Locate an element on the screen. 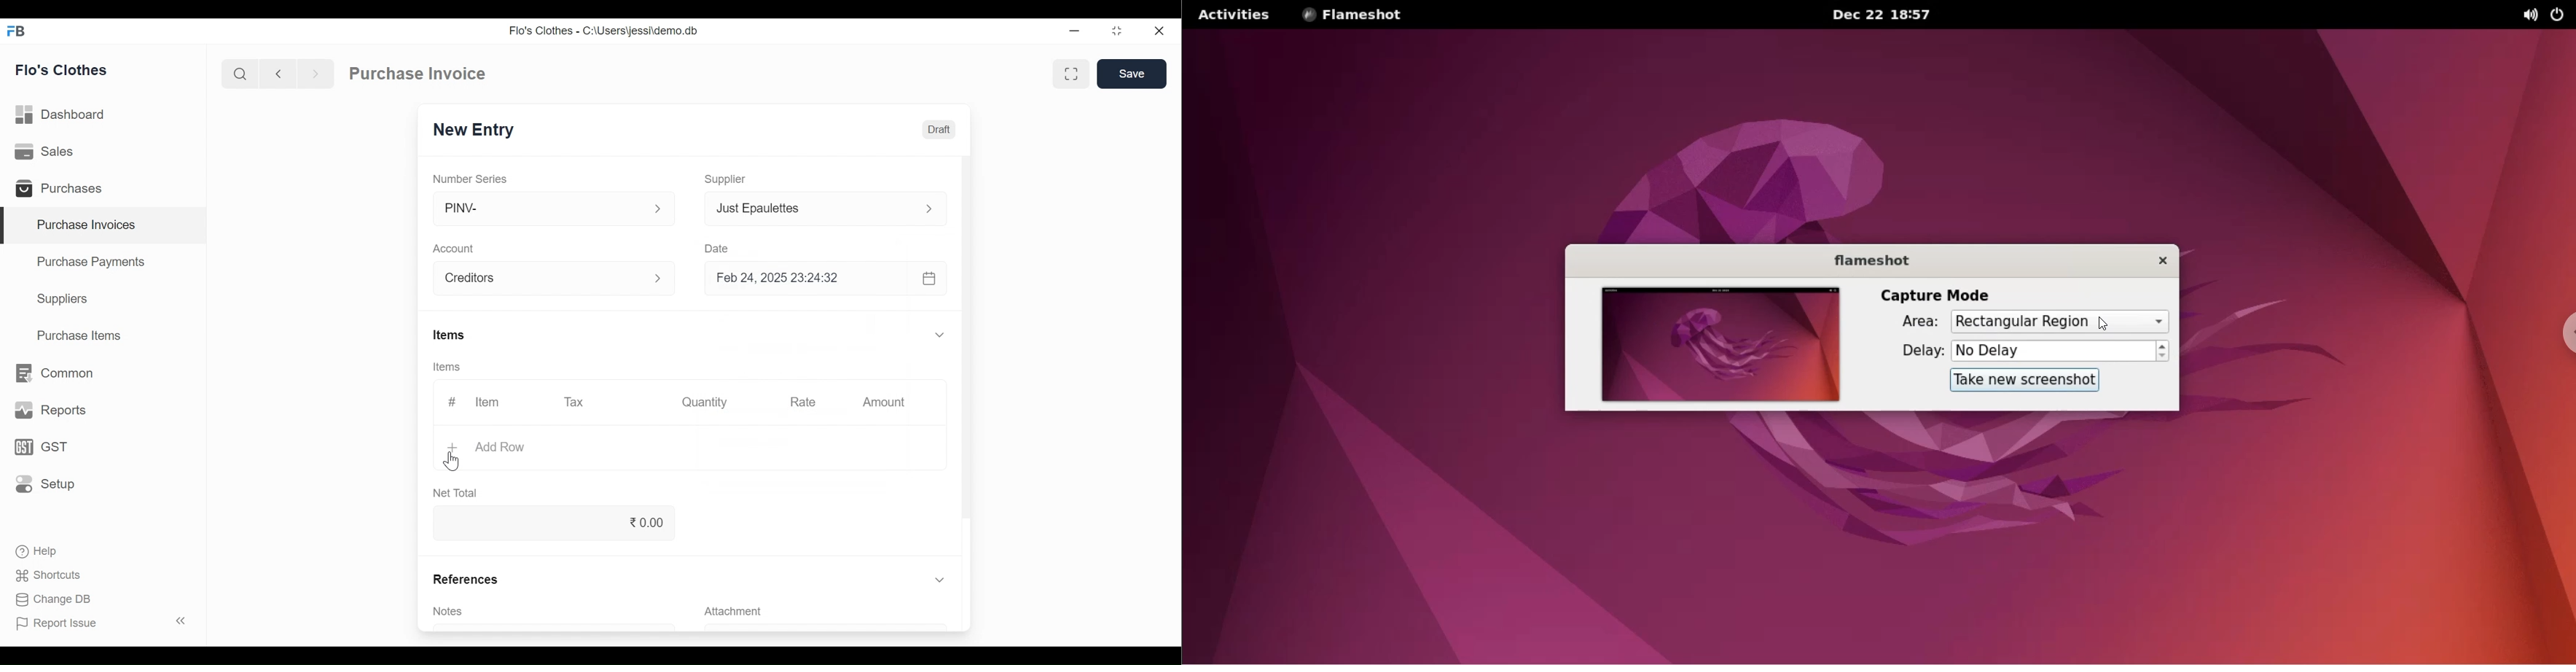 This screenshot has width=2576, height=672. Suppliers is located at coordinates (65, 300).